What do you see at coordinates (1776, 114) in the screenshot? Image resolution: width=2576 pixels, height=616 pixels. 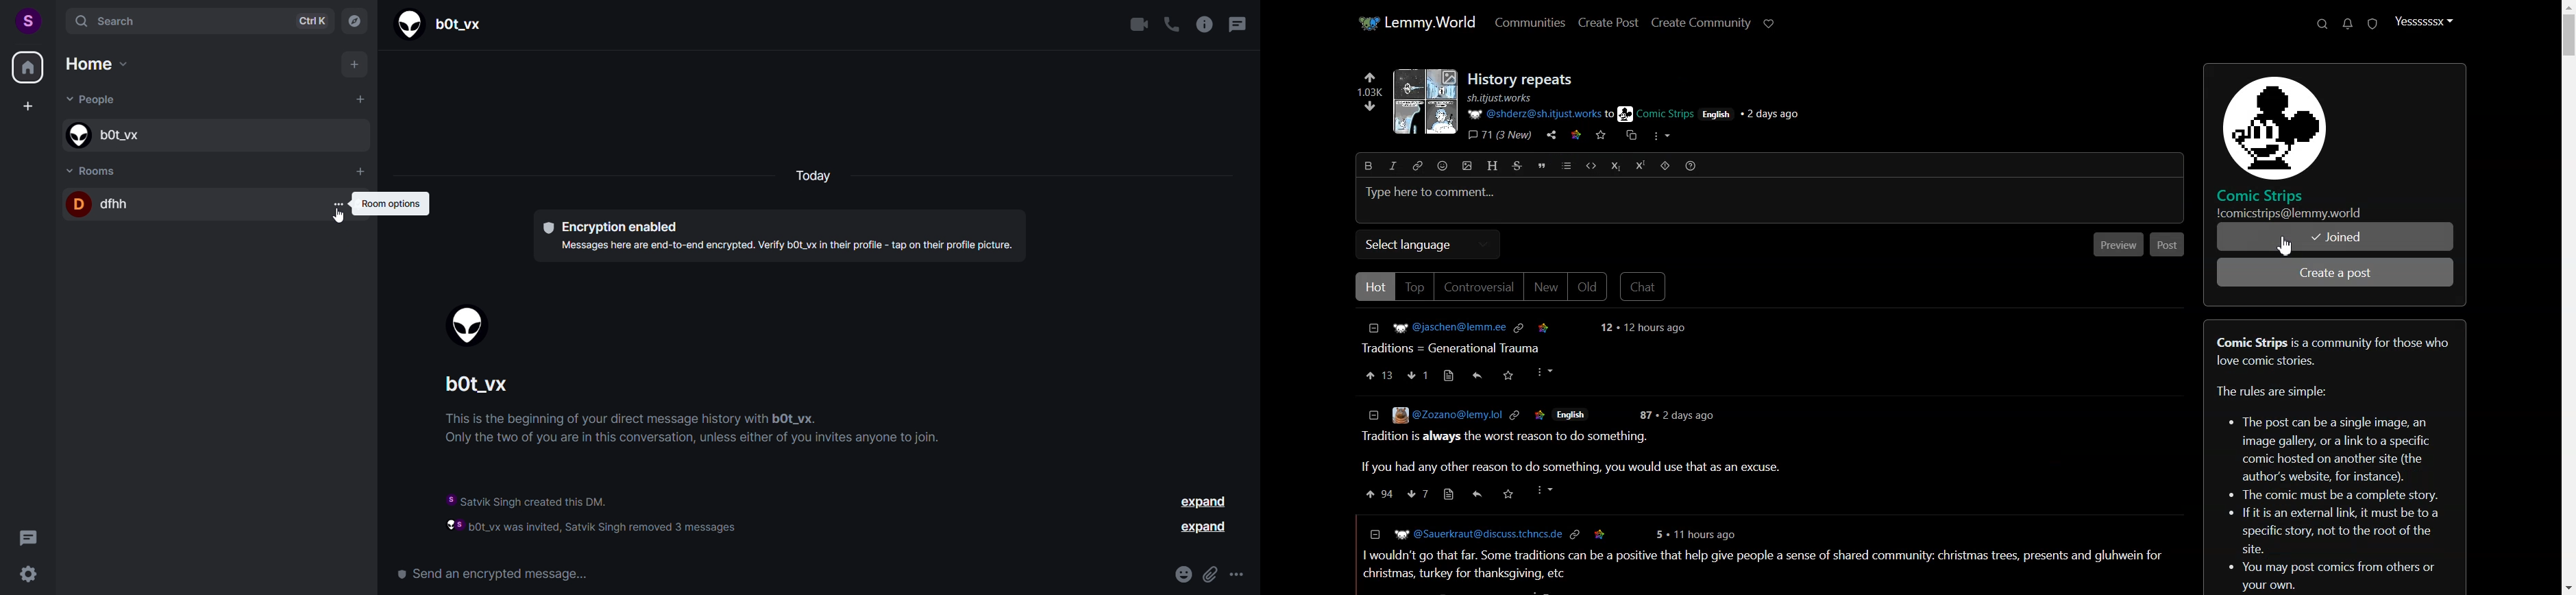 I see `2 days ago` at bounding box center [1776, 114].